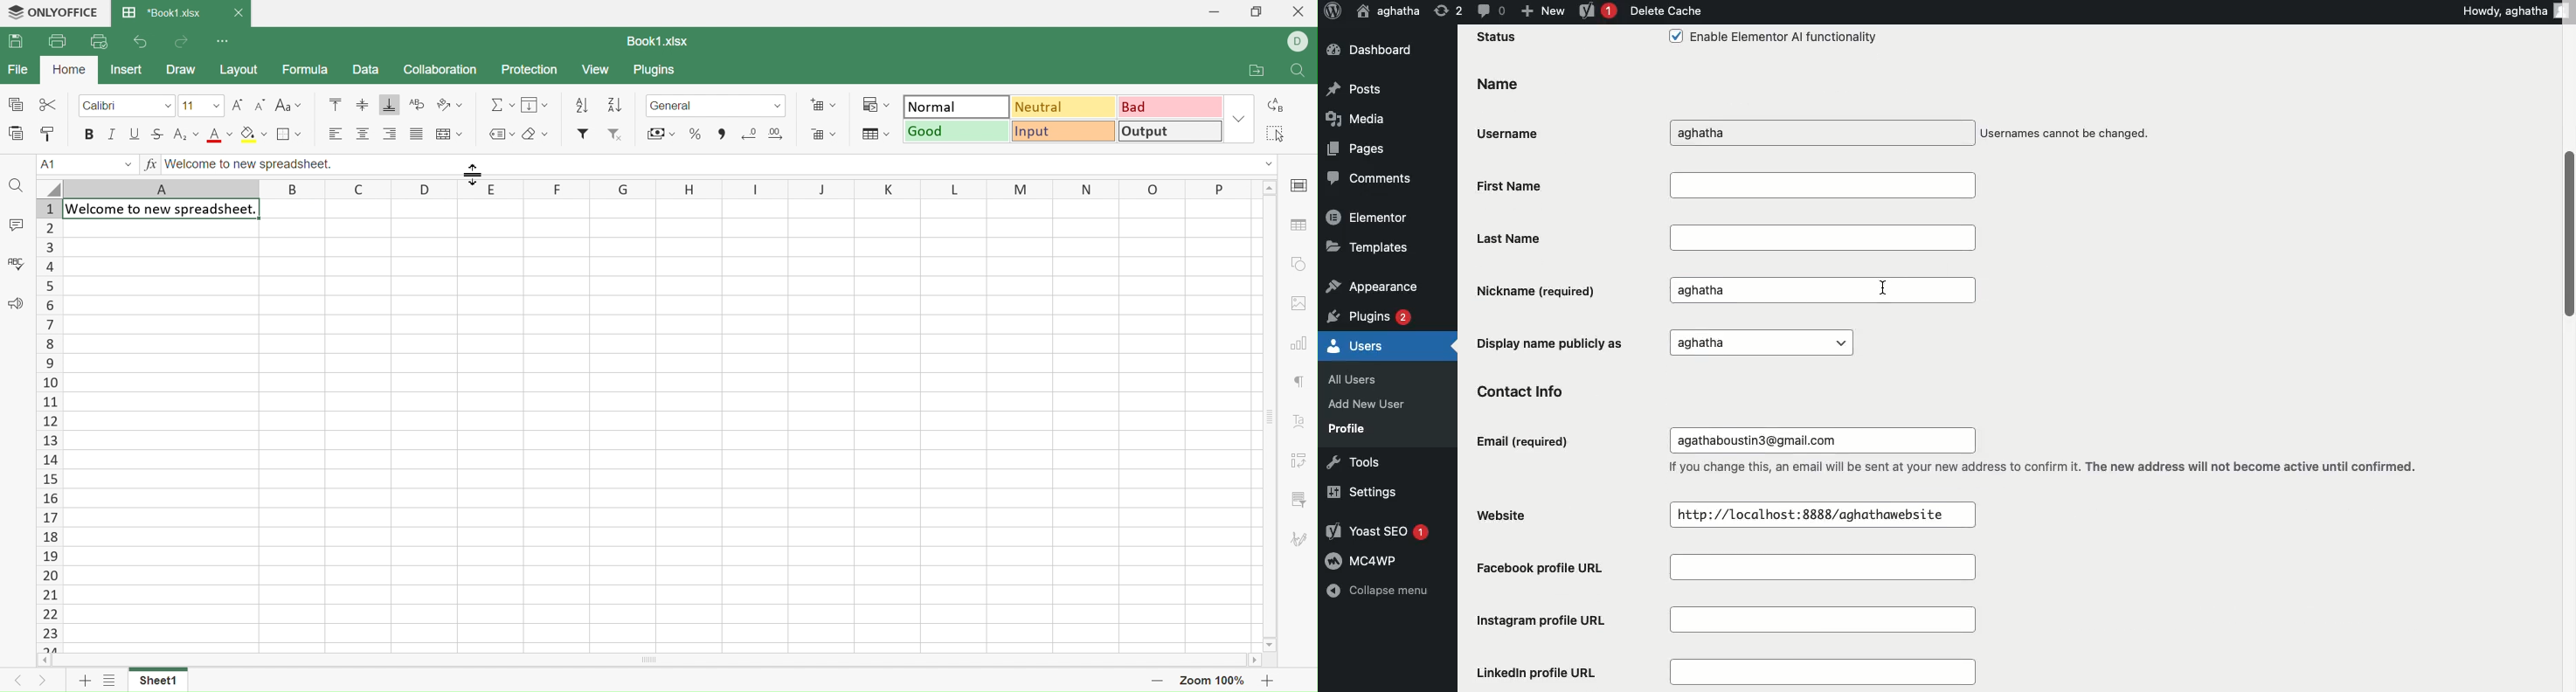 The image size is (2576, 700). Describe the element at coordinates (822, 105) in the screenshot. I see `Insert cells` at that location.